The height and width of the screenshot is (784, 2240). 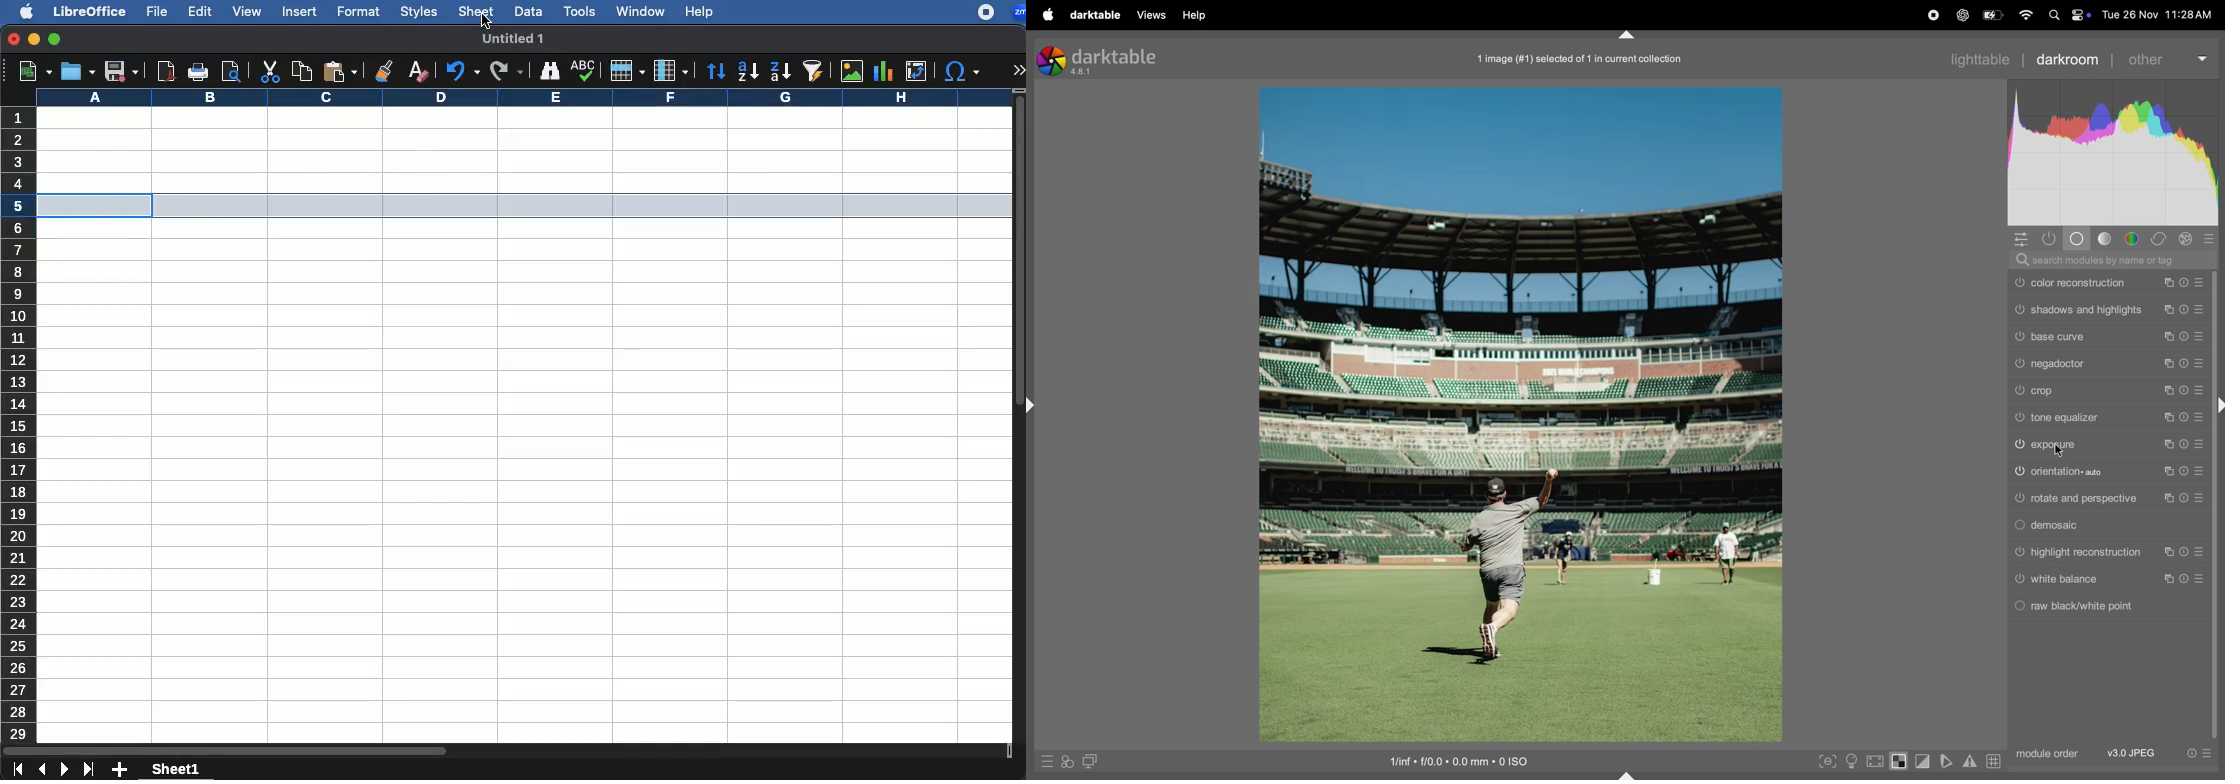 I want to click on selected, so click(x=508, y=205).